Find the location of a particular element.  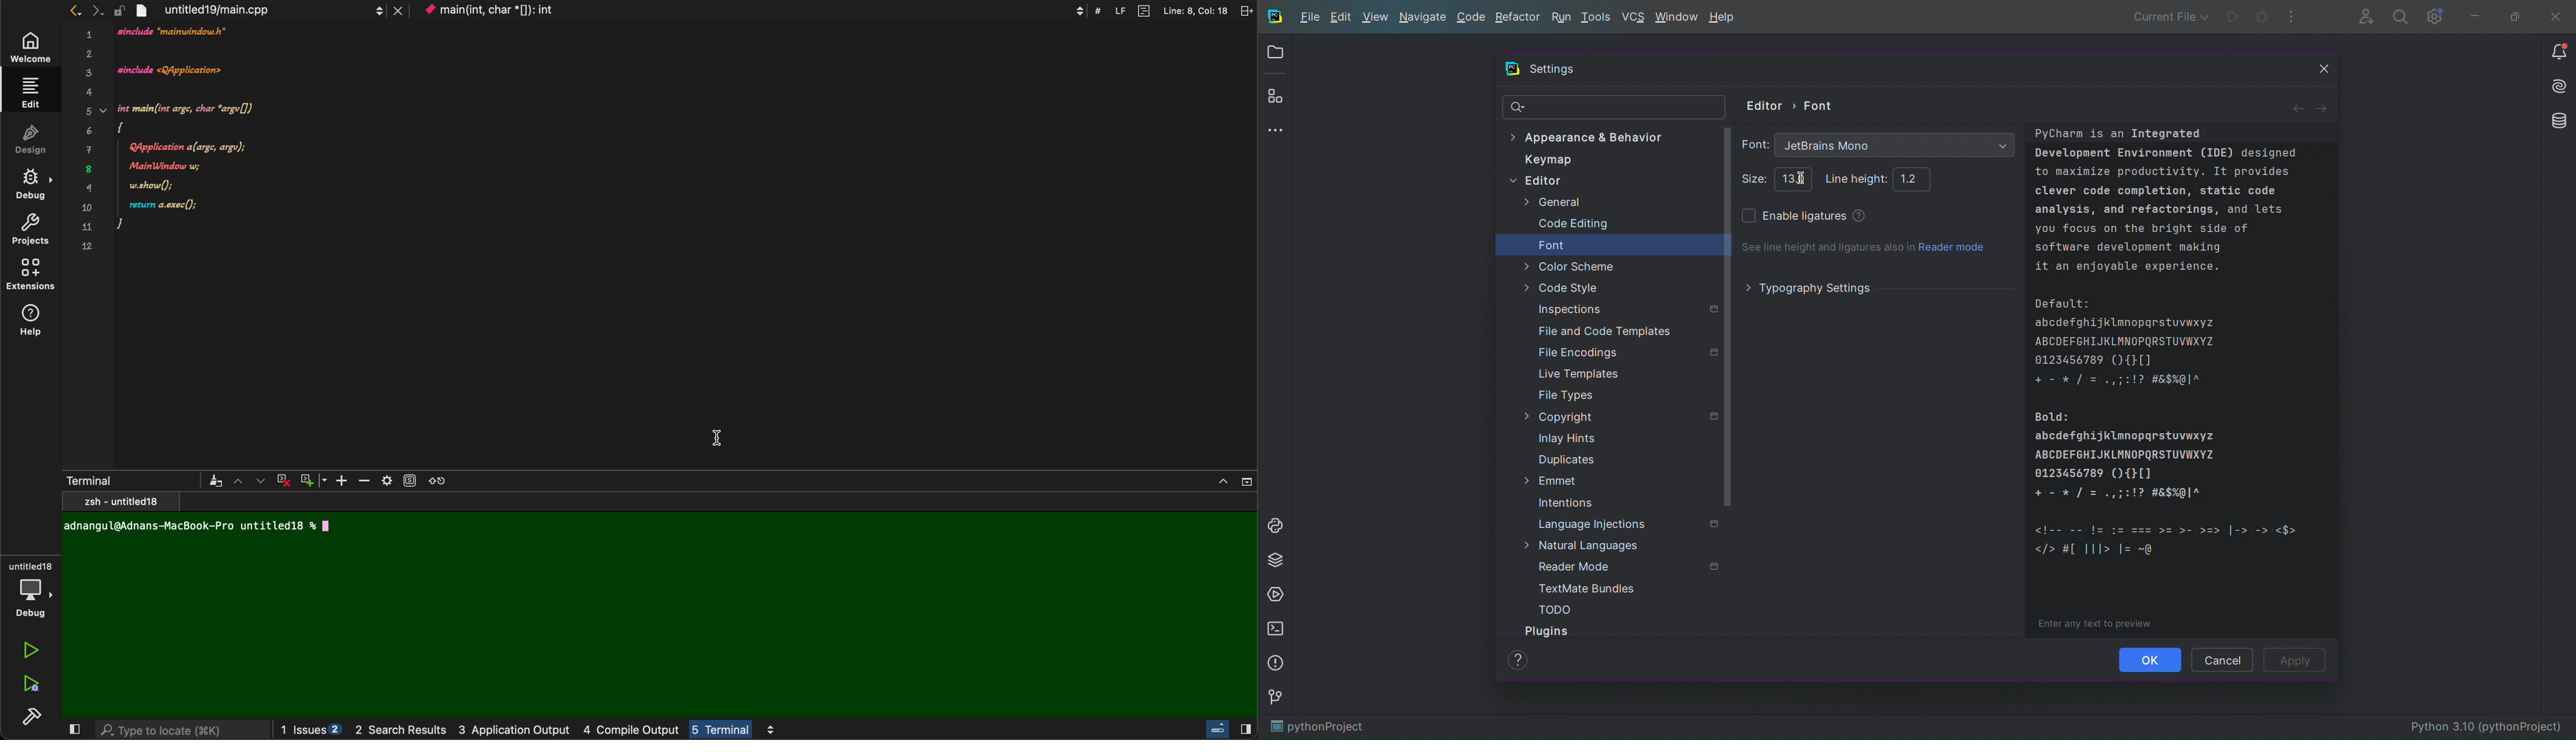

Services is located at coordinates (1277, 596).